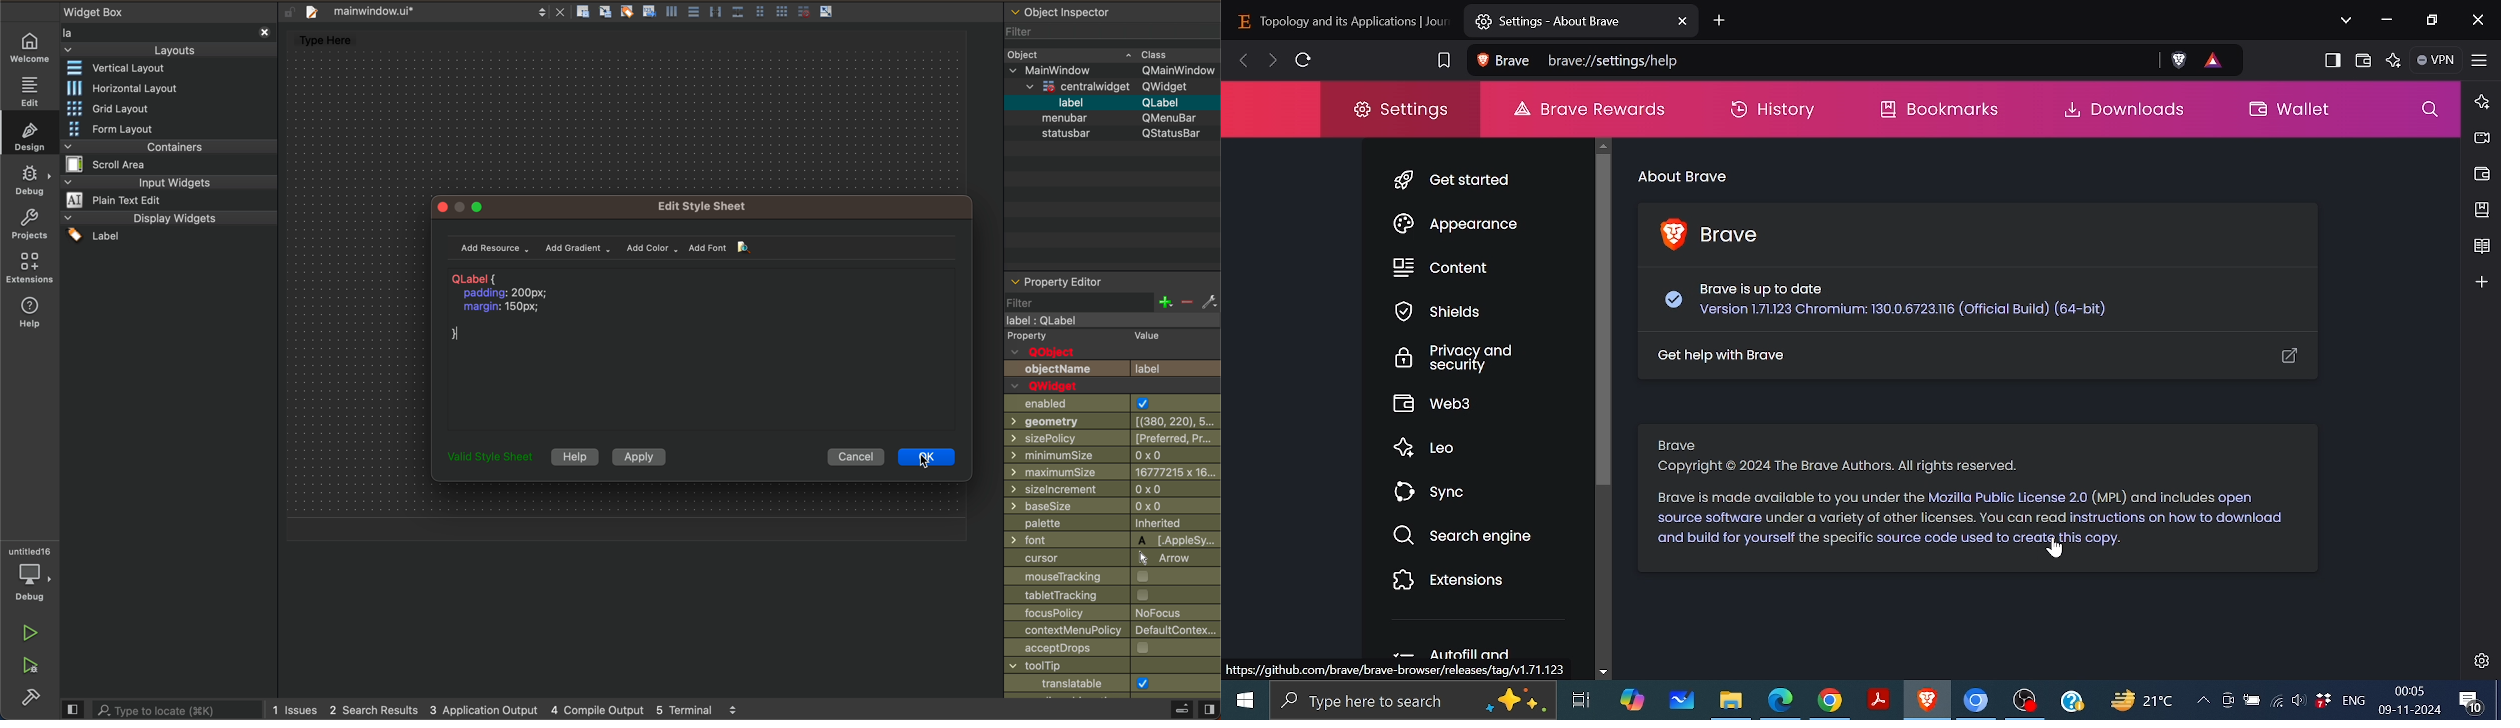 Image resolution: width=2520 pixels, height=728 pixels. I want to click on object name, so click(1112, 368).